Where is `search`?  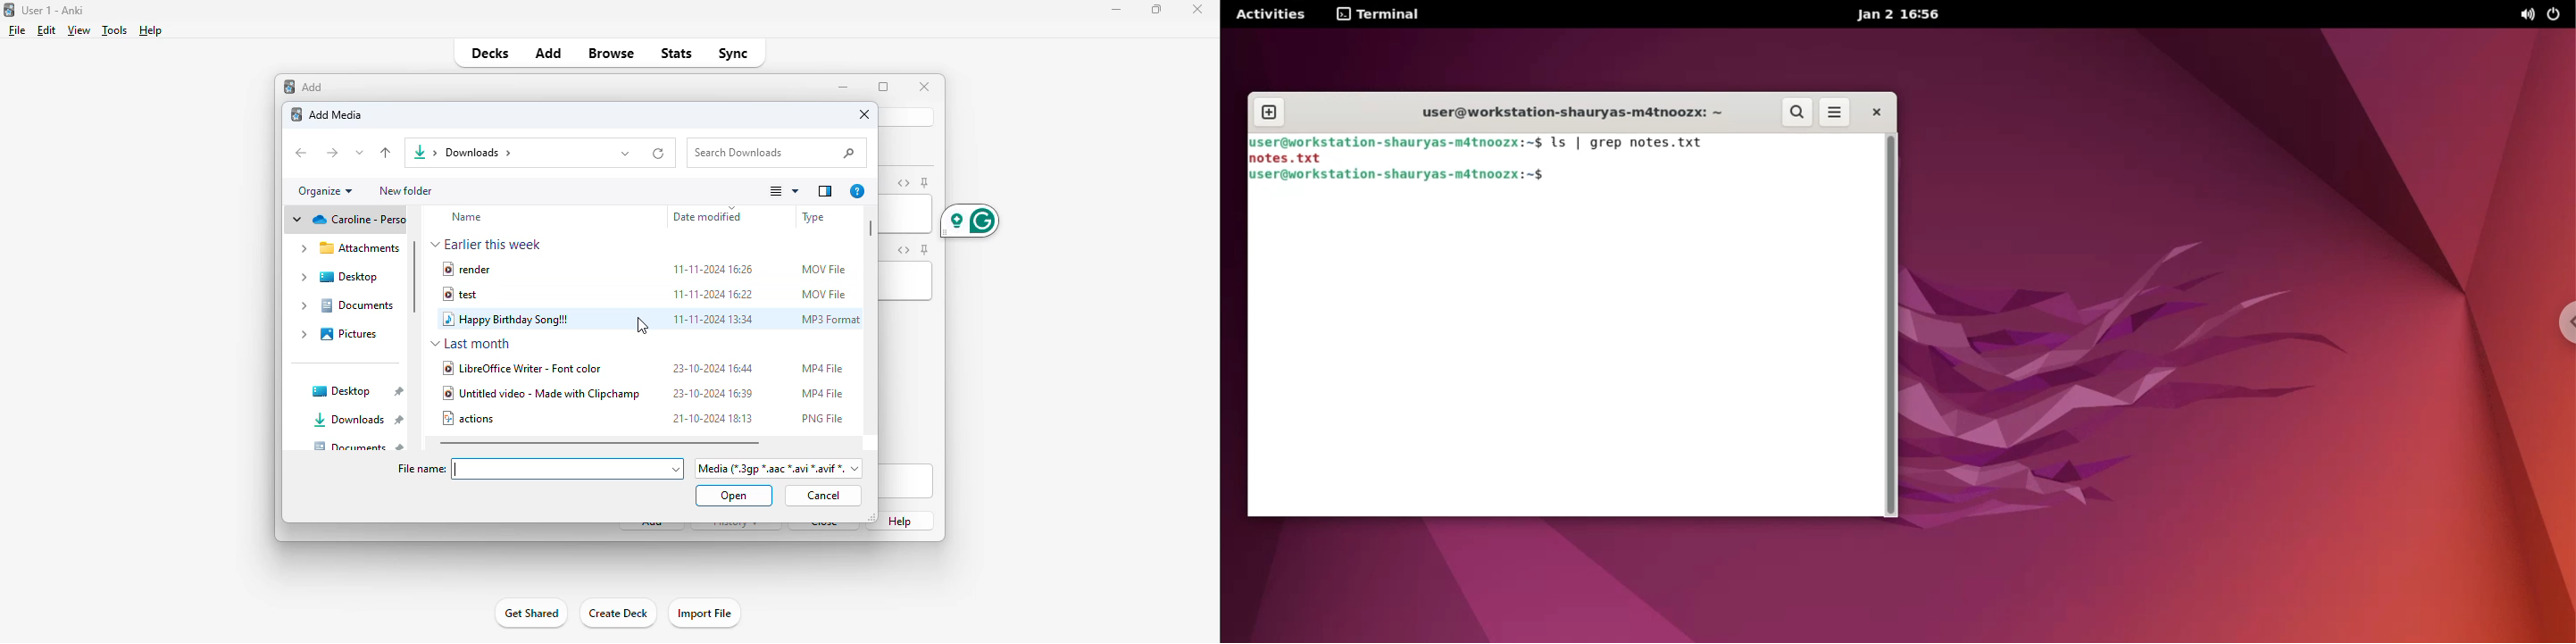 search is located at coordinates (1794, 112).